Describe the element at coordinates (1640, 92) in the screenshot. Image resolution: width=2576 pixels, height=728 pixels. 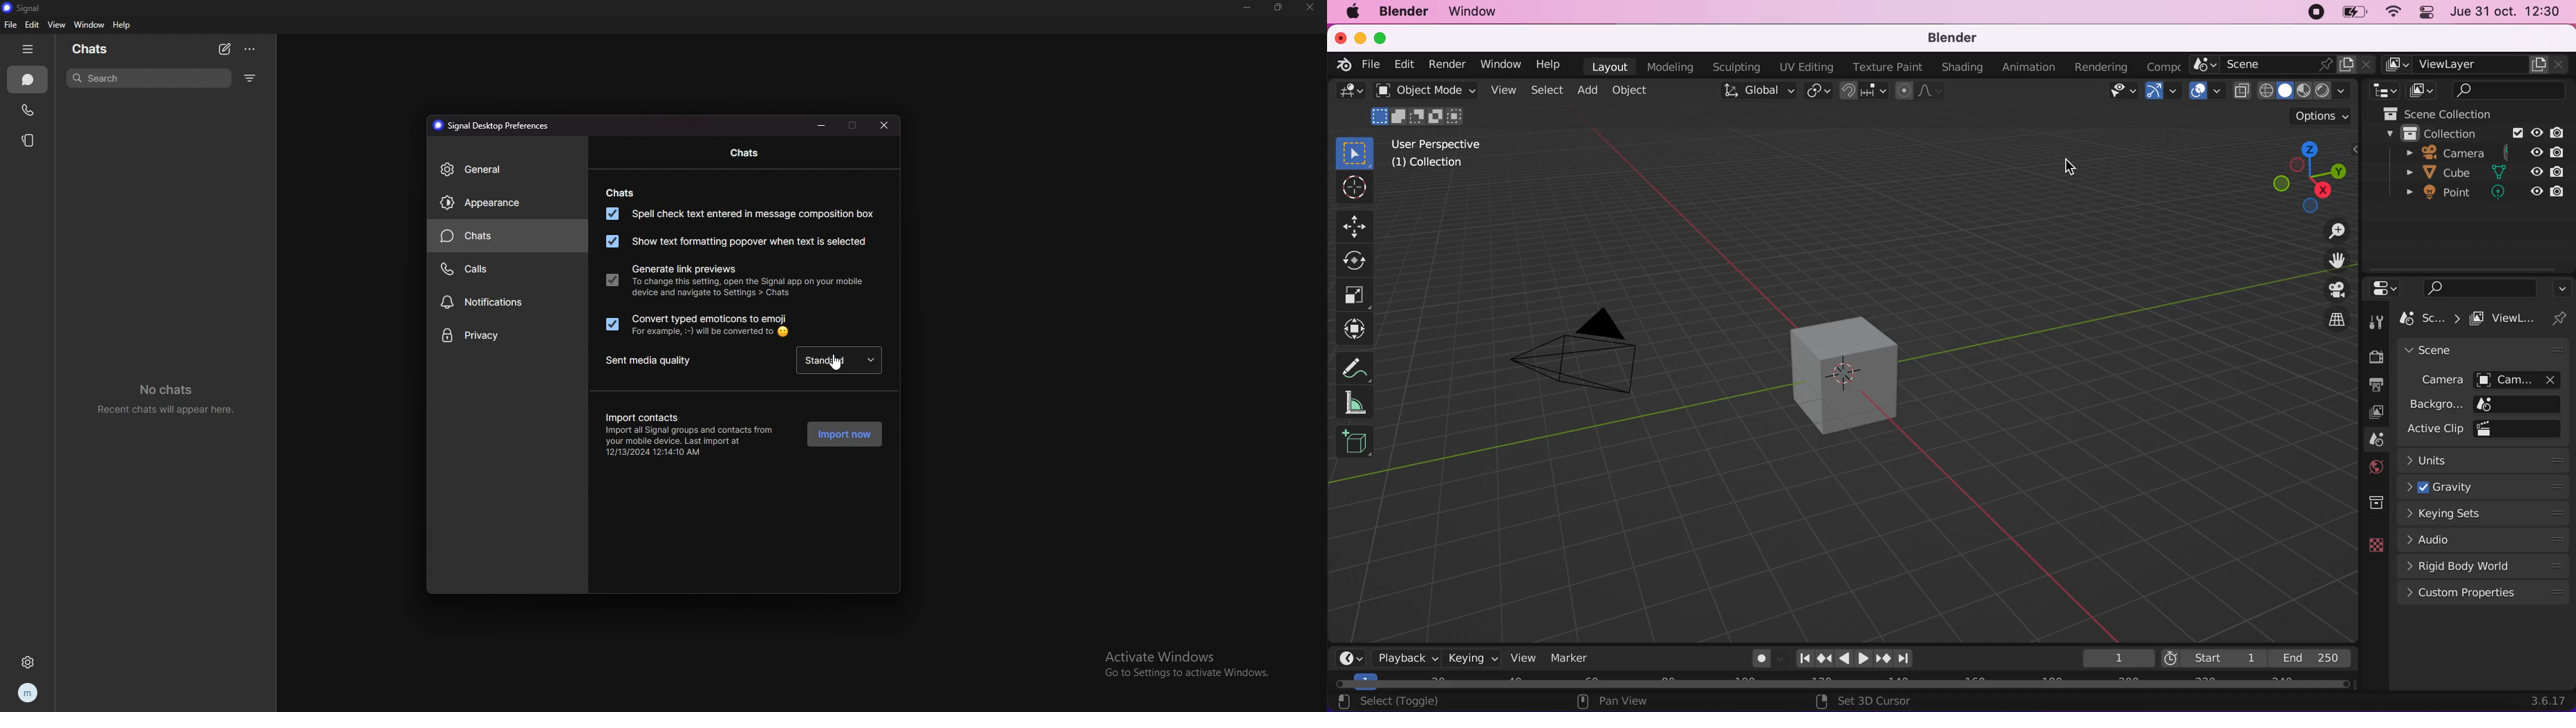
I see `object` at that location.